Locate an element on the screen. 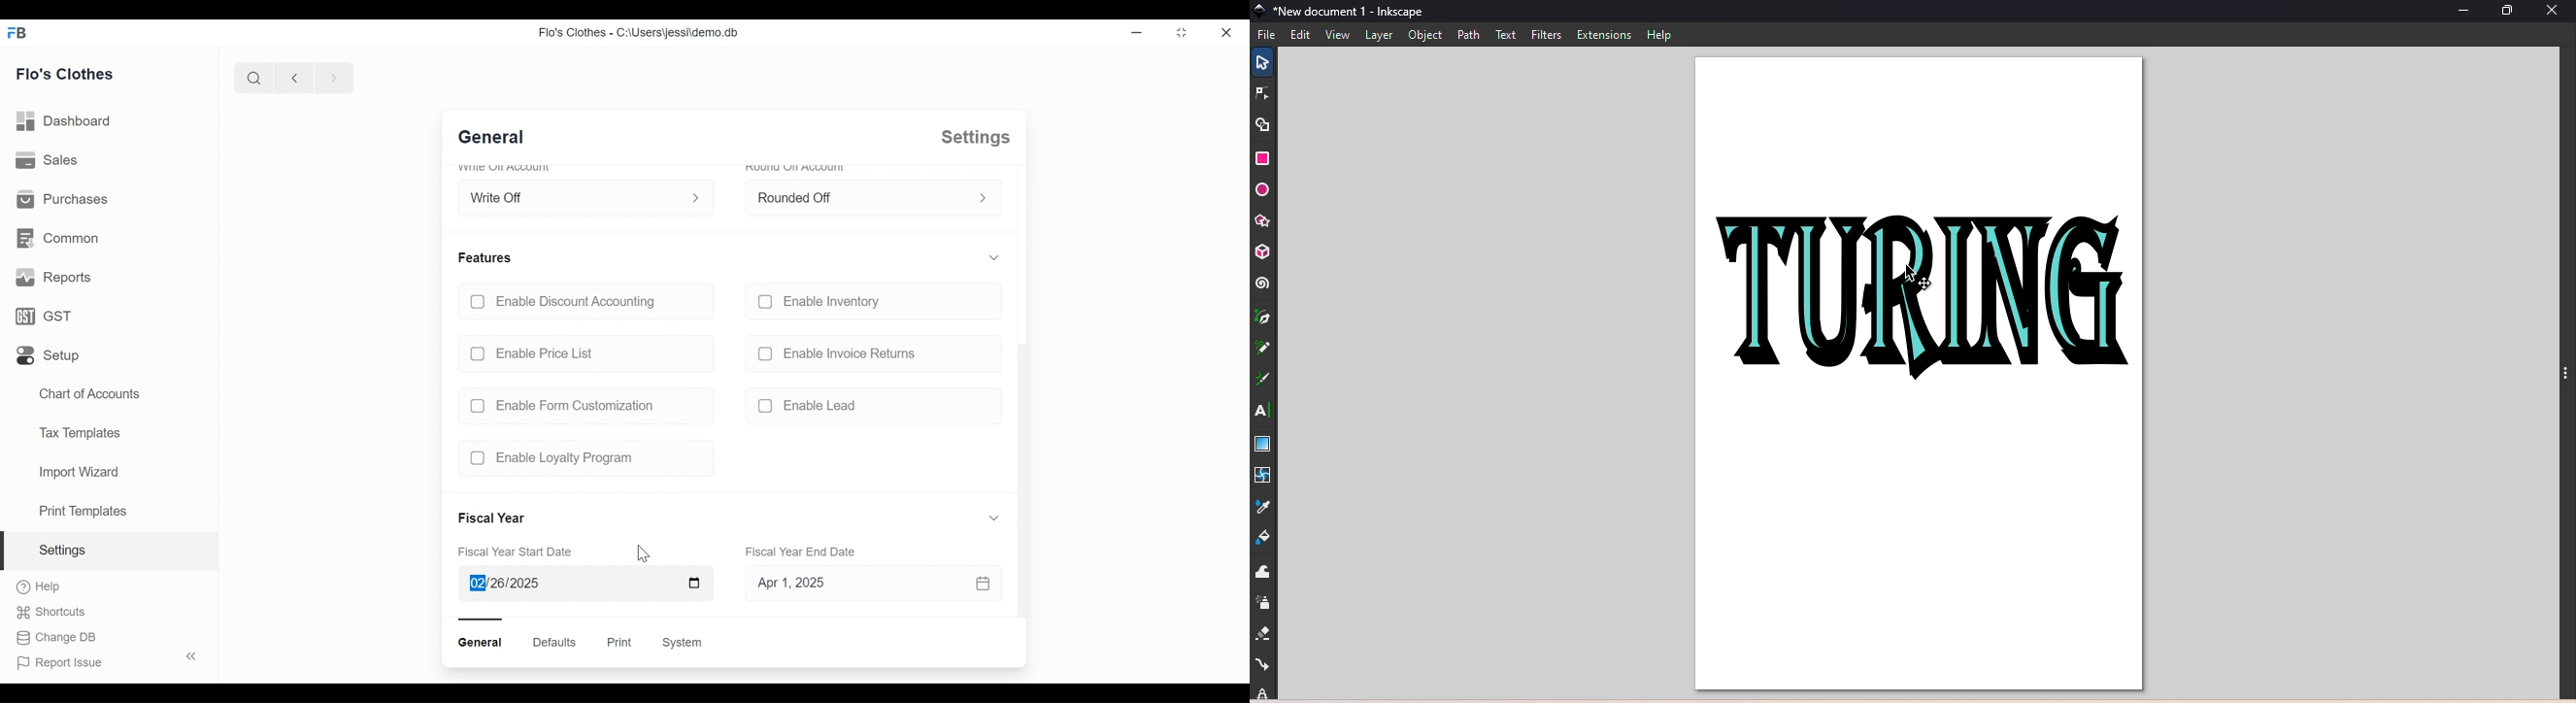 The width and height of the screenshot is (2576, 728). Node tool is located at coordinates (1264, 94).